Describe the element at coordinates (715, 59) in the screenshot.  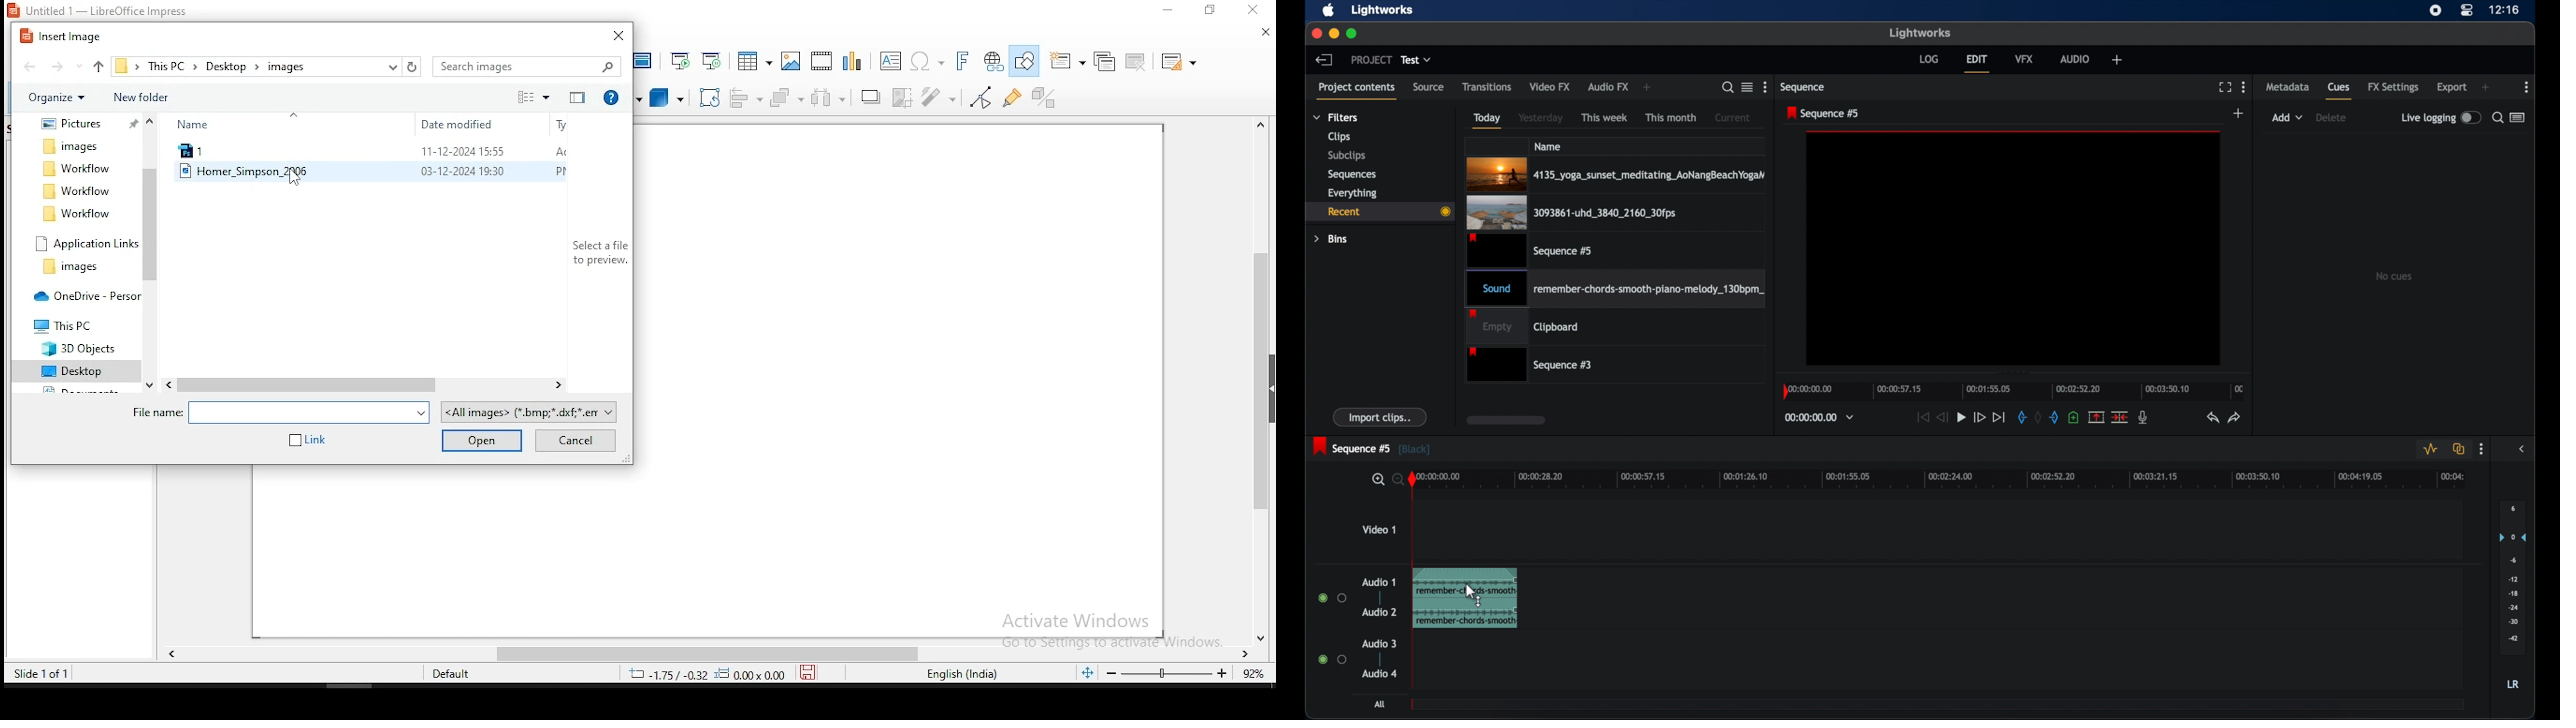
I see `start from current slide` at that location.